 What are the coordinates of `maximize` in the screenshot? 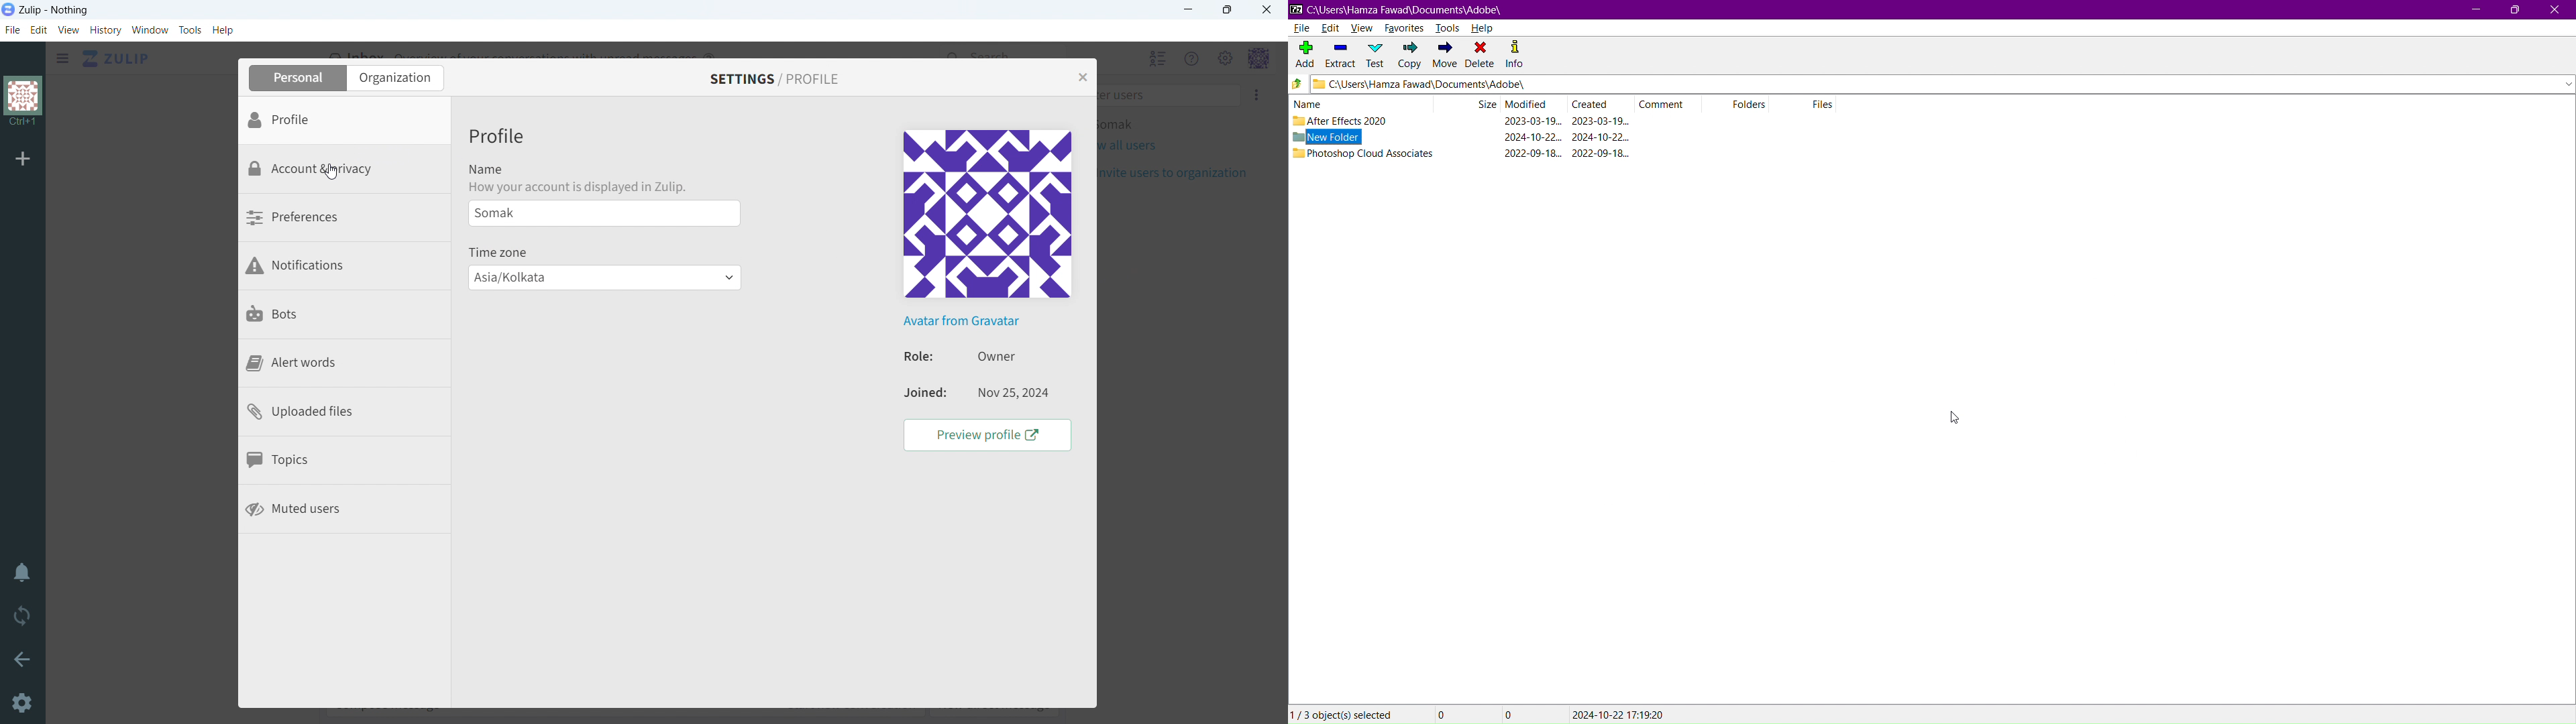 It's located at (1226, 10).